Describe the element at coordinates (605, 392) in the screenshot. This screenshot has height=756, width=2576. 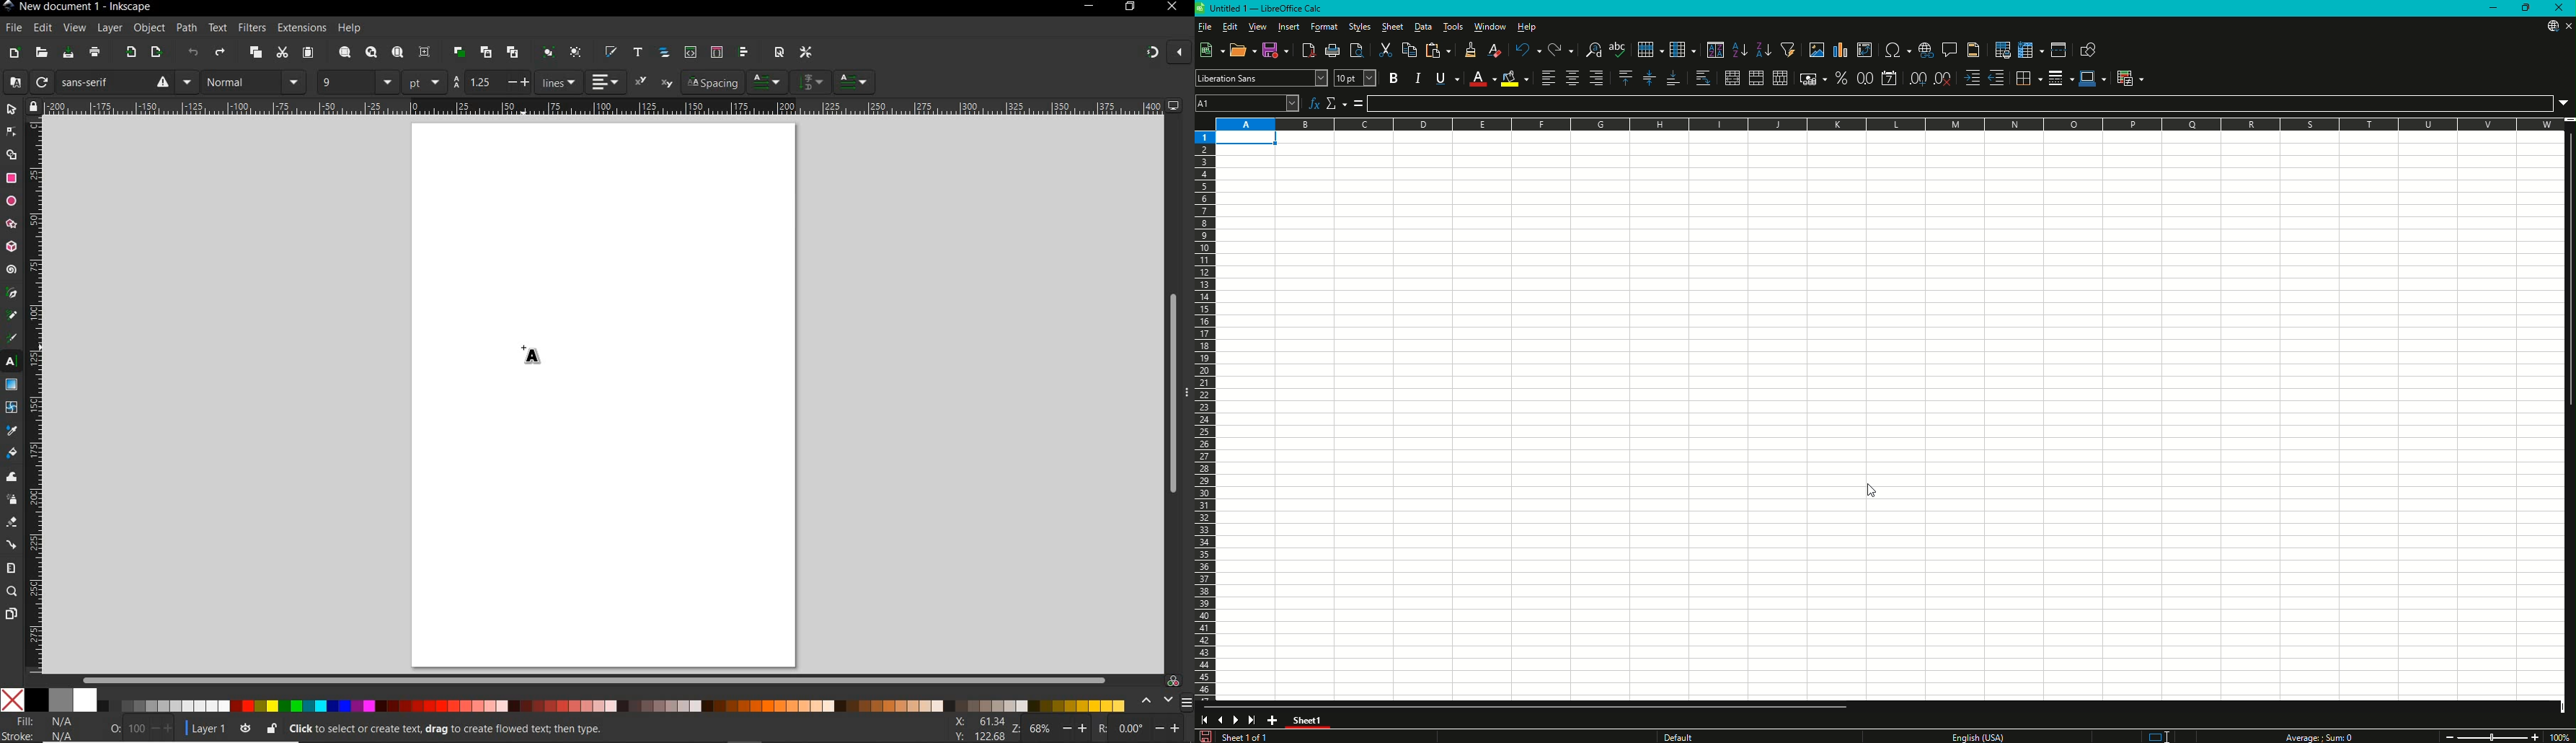
I see `canvas` at that location.